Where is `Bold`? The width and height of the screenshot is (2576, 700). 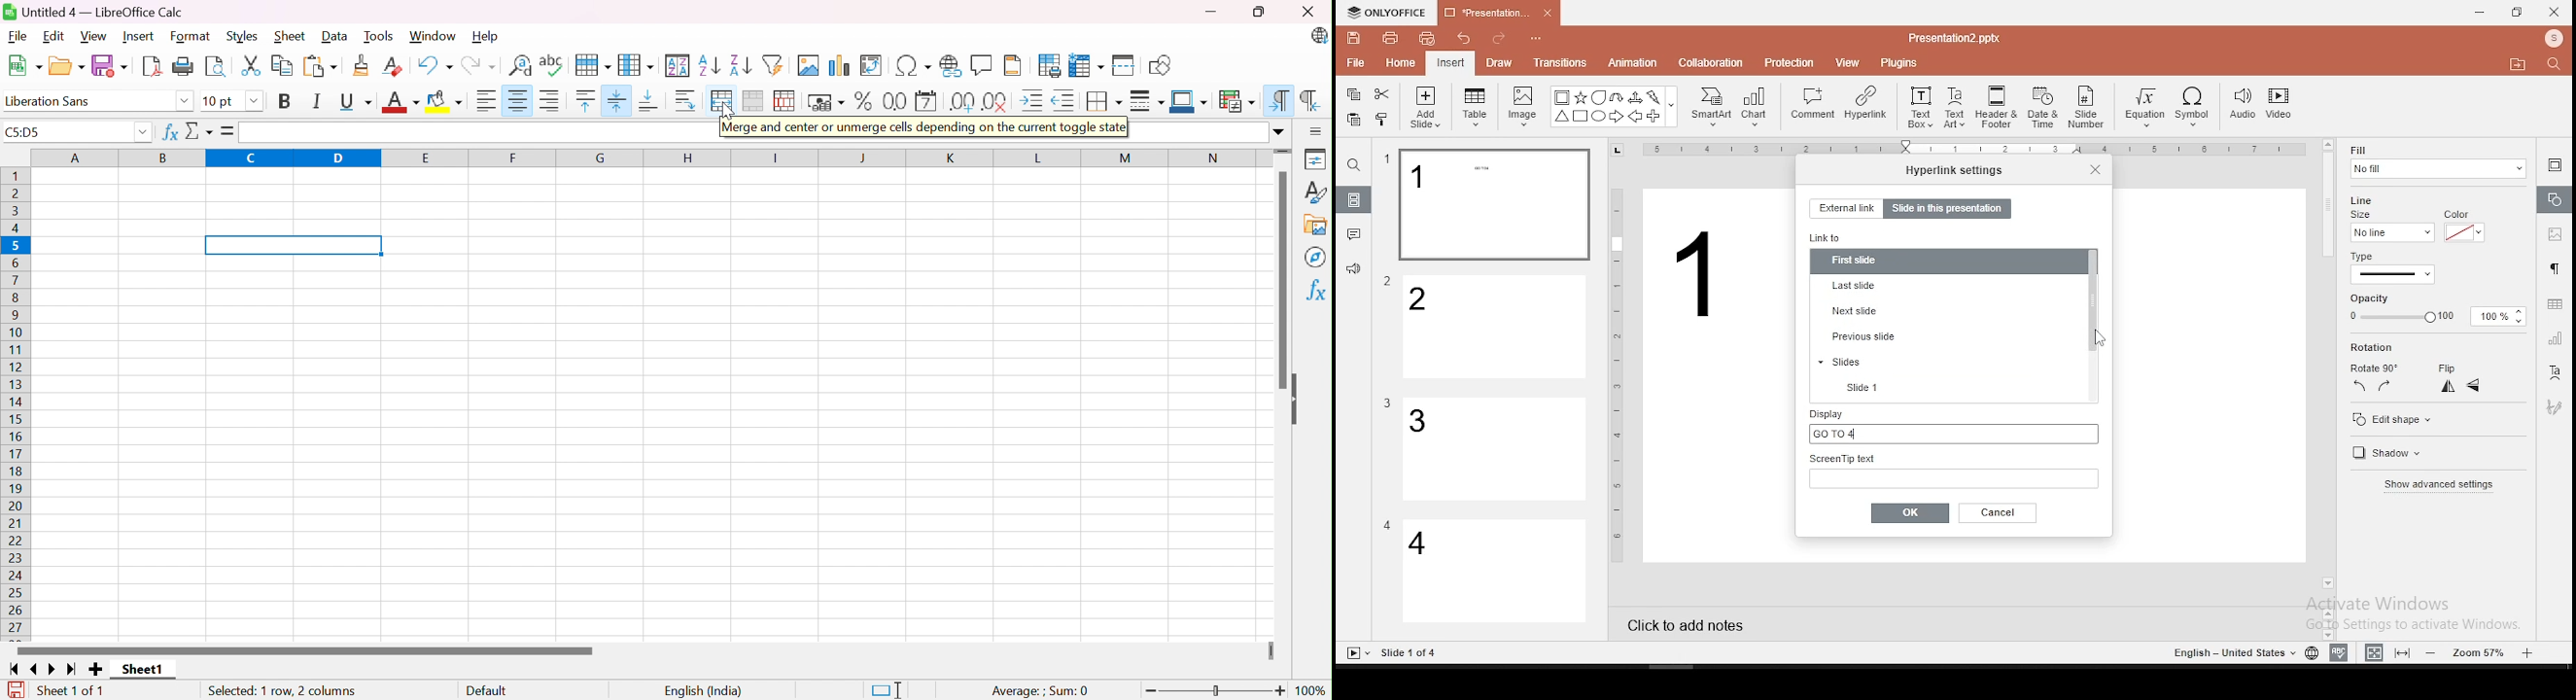
Bold is located at coordinates (285, 101).